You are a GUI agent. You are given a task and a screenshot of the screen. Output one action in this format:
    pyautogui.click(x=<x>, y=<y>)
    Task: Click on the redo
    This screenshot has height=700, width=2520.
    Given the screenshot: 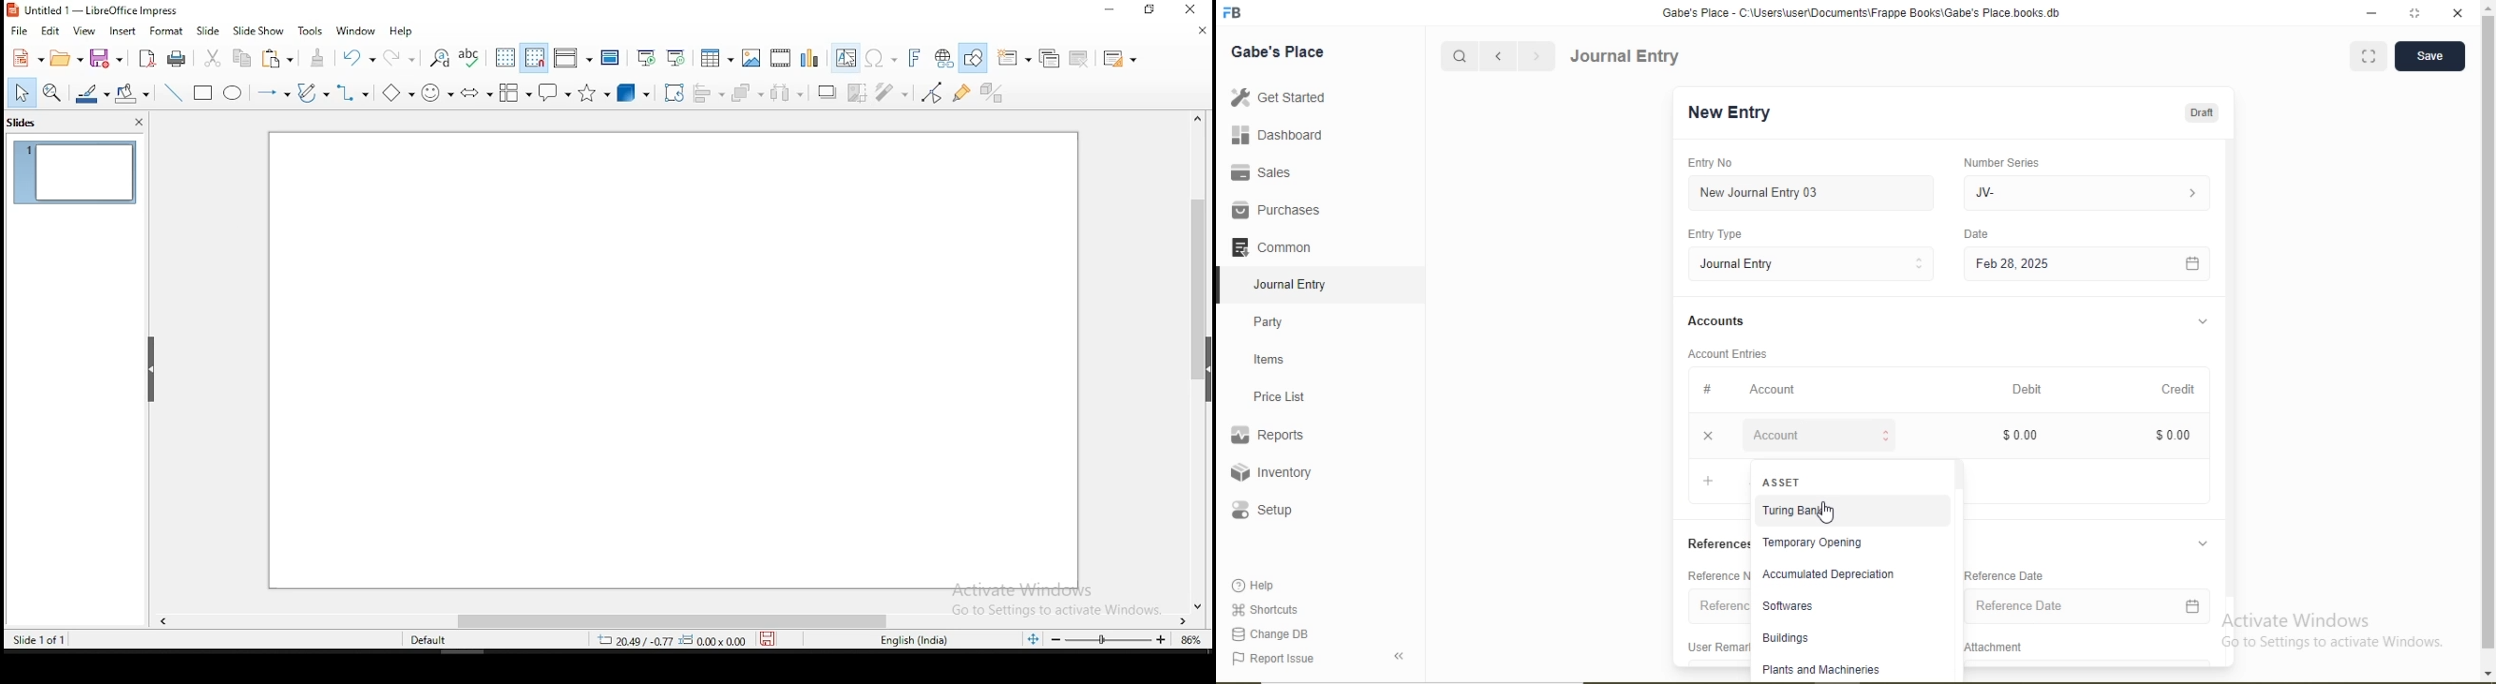 What is the action you would take?
    pyautogui.click(x=398, y=58)
    